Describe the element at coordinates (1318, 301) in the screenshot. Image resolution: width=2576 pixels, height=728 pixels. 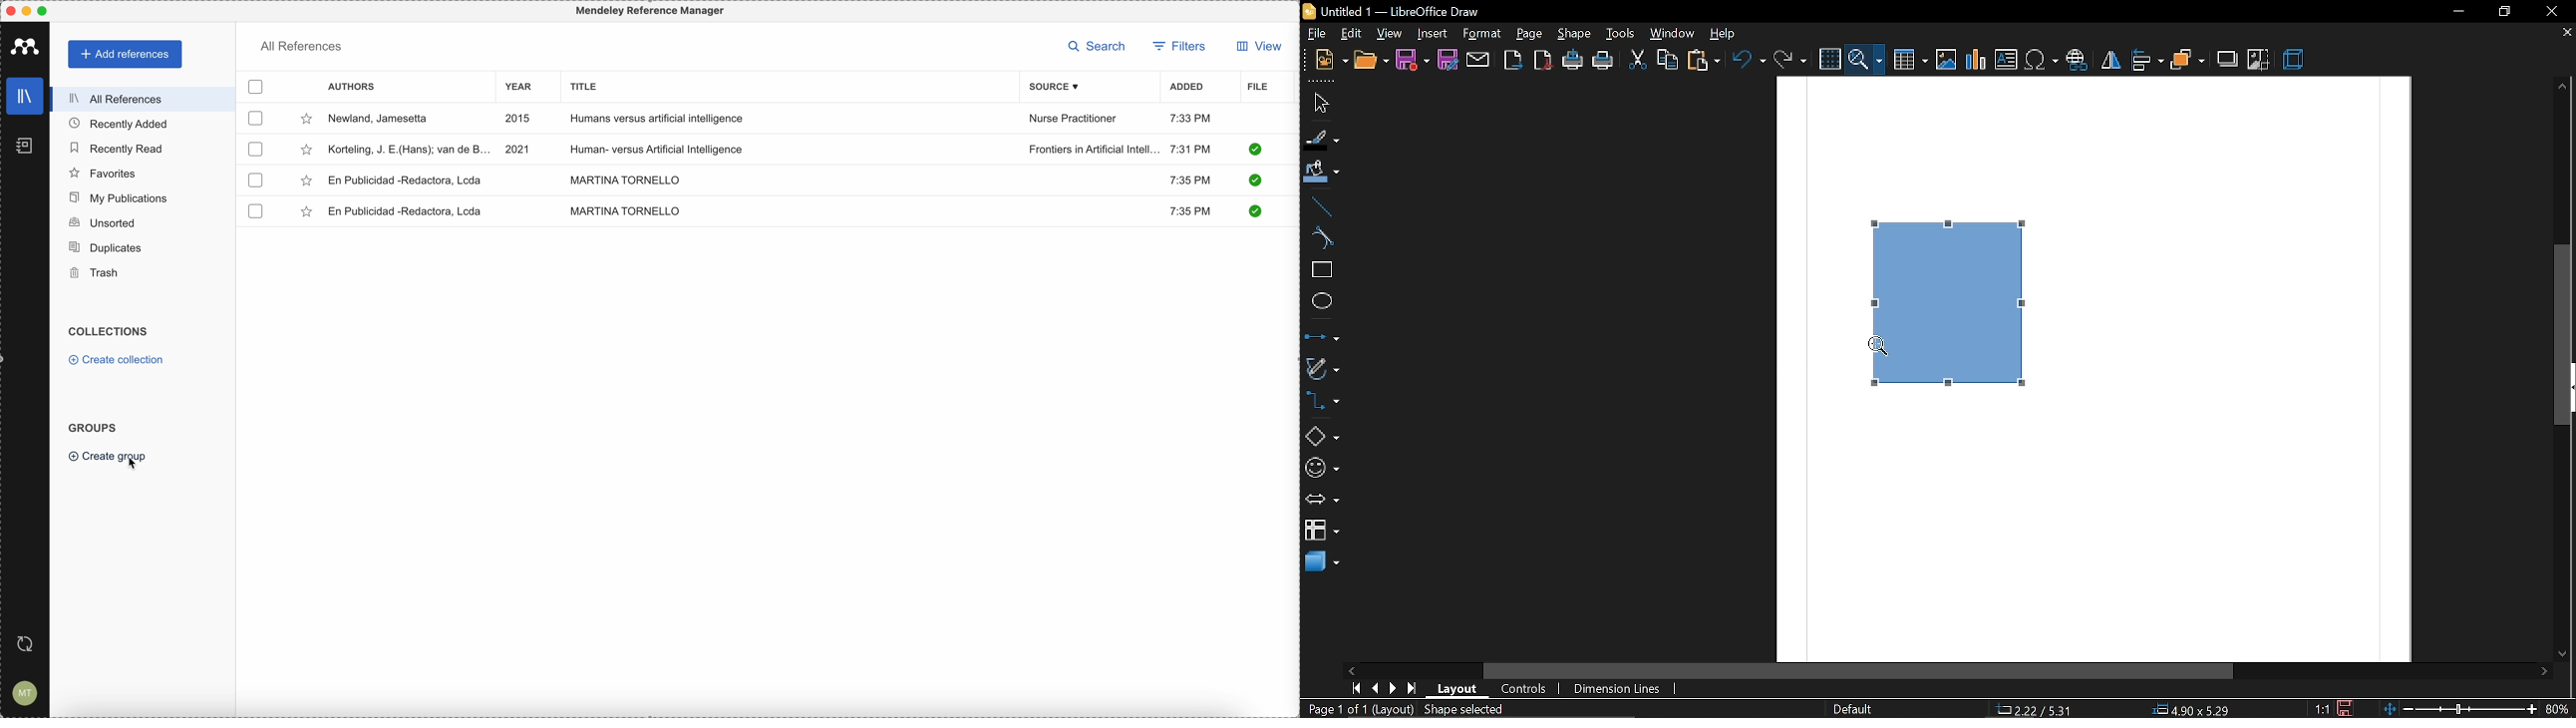
I see `ellipse` at that location.